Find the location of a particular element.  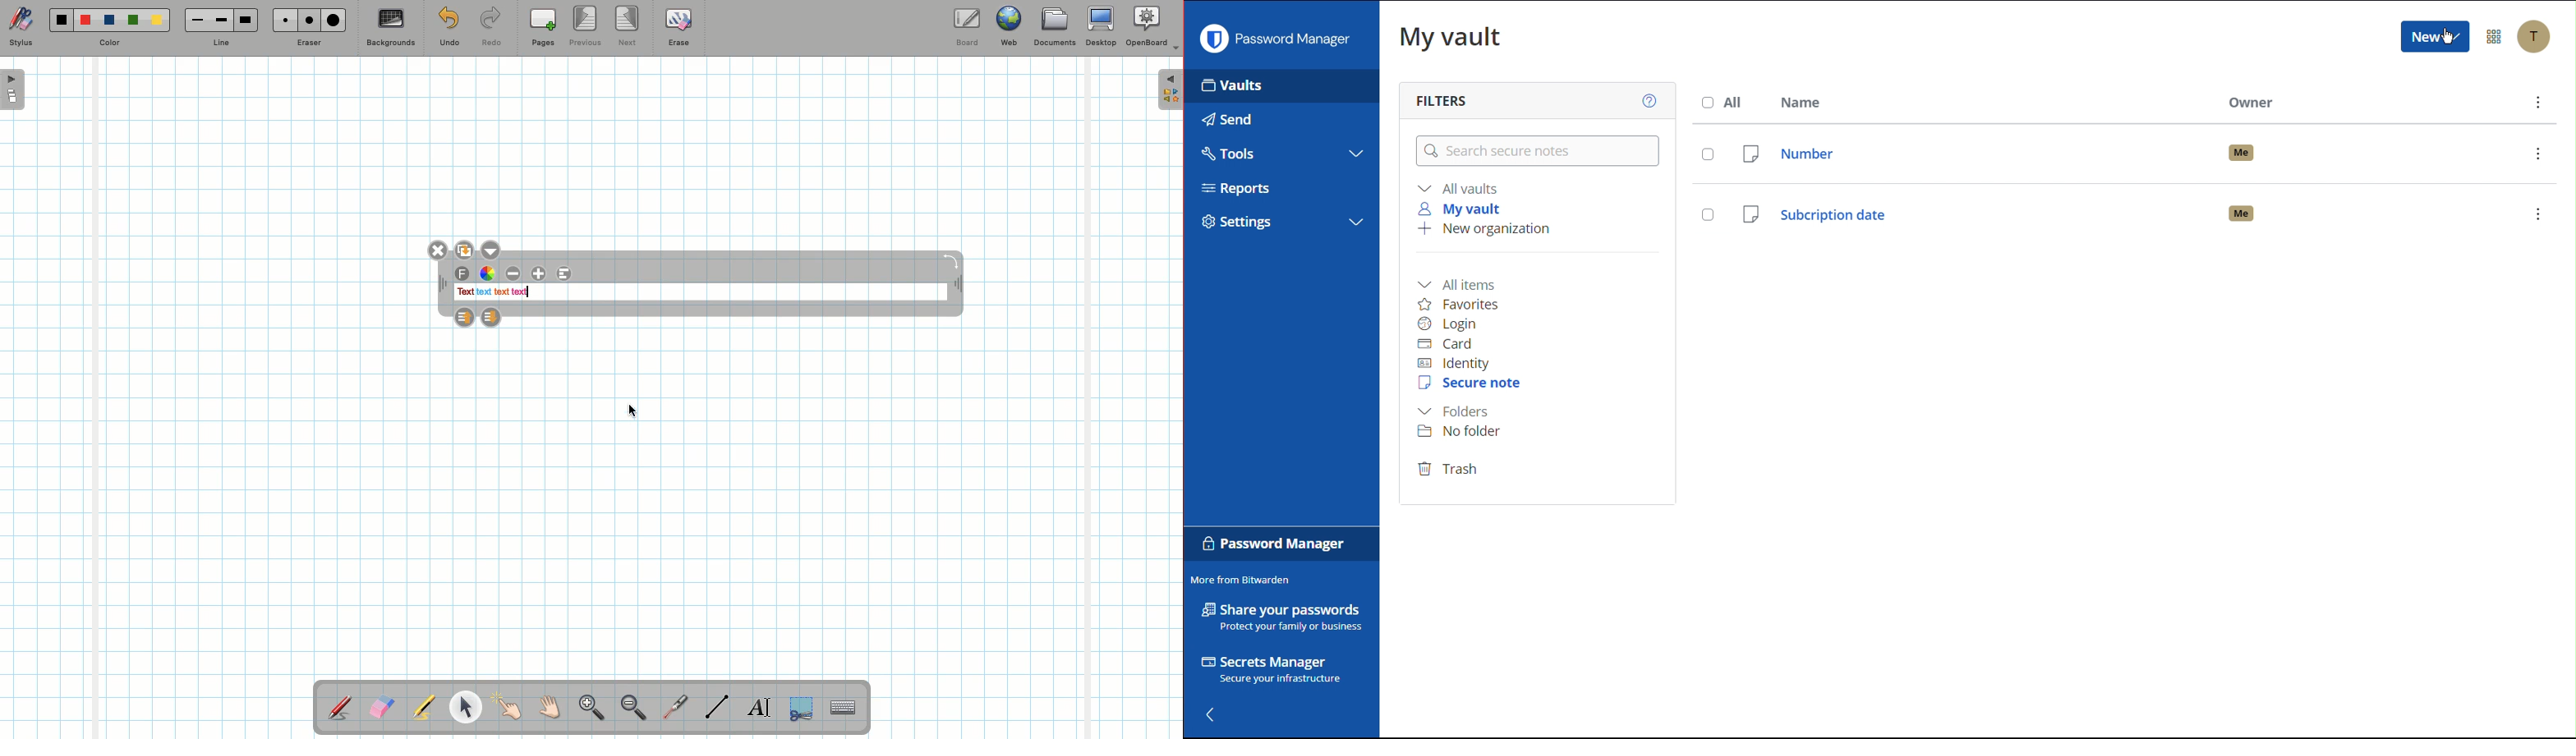

Secrets Manager is located at coordinates (1269, 669).